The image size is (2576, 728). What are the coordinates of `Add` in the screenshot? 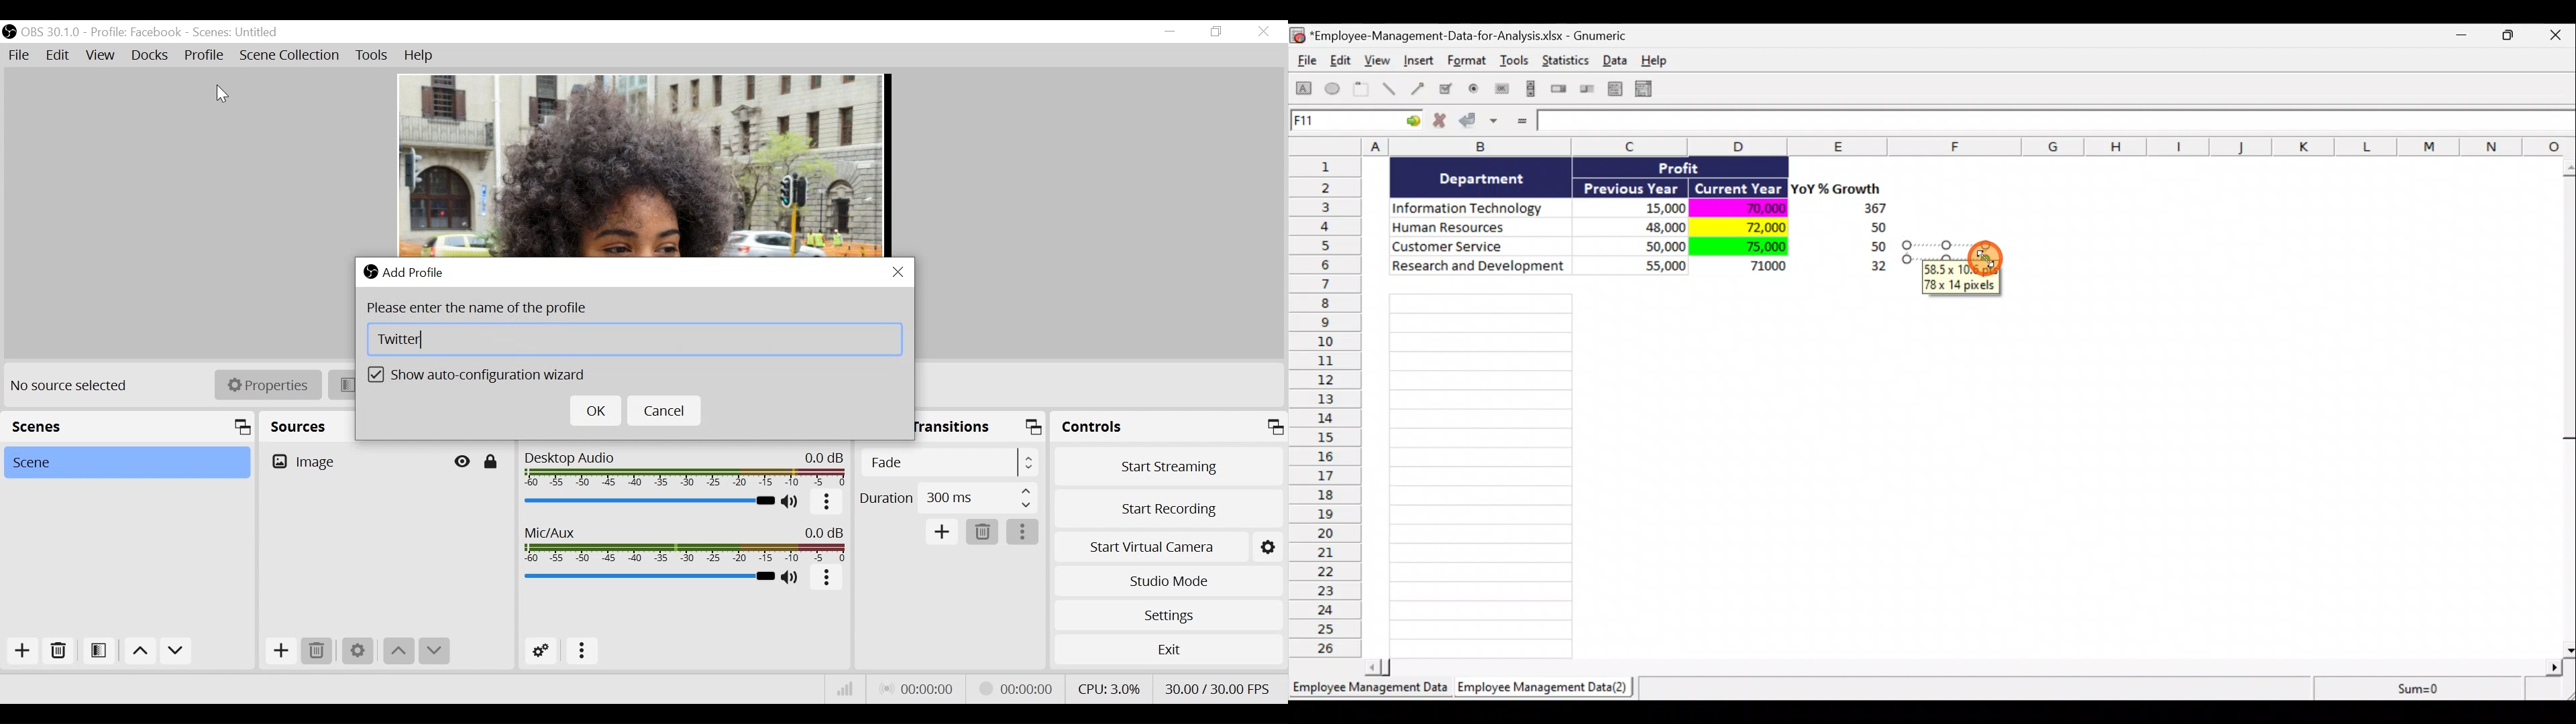 It's located at (280, 651).